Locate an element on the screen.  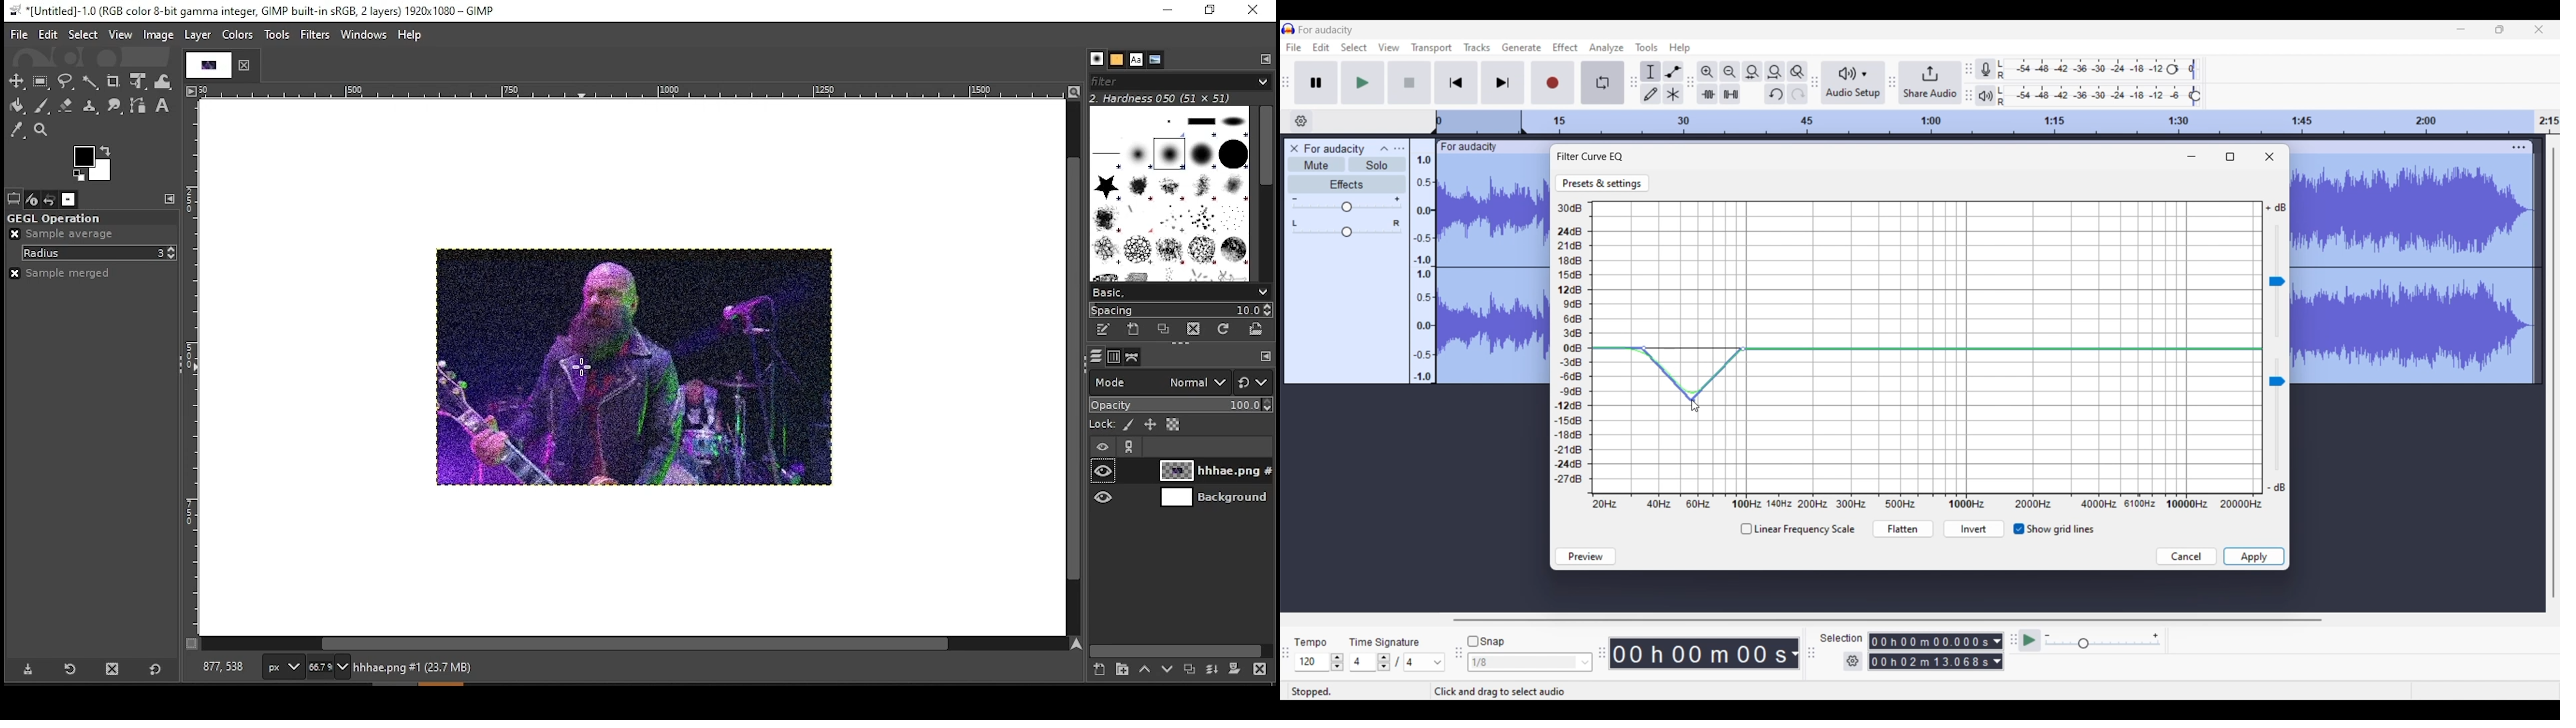
Software name is located at coordinates (1327, 29).